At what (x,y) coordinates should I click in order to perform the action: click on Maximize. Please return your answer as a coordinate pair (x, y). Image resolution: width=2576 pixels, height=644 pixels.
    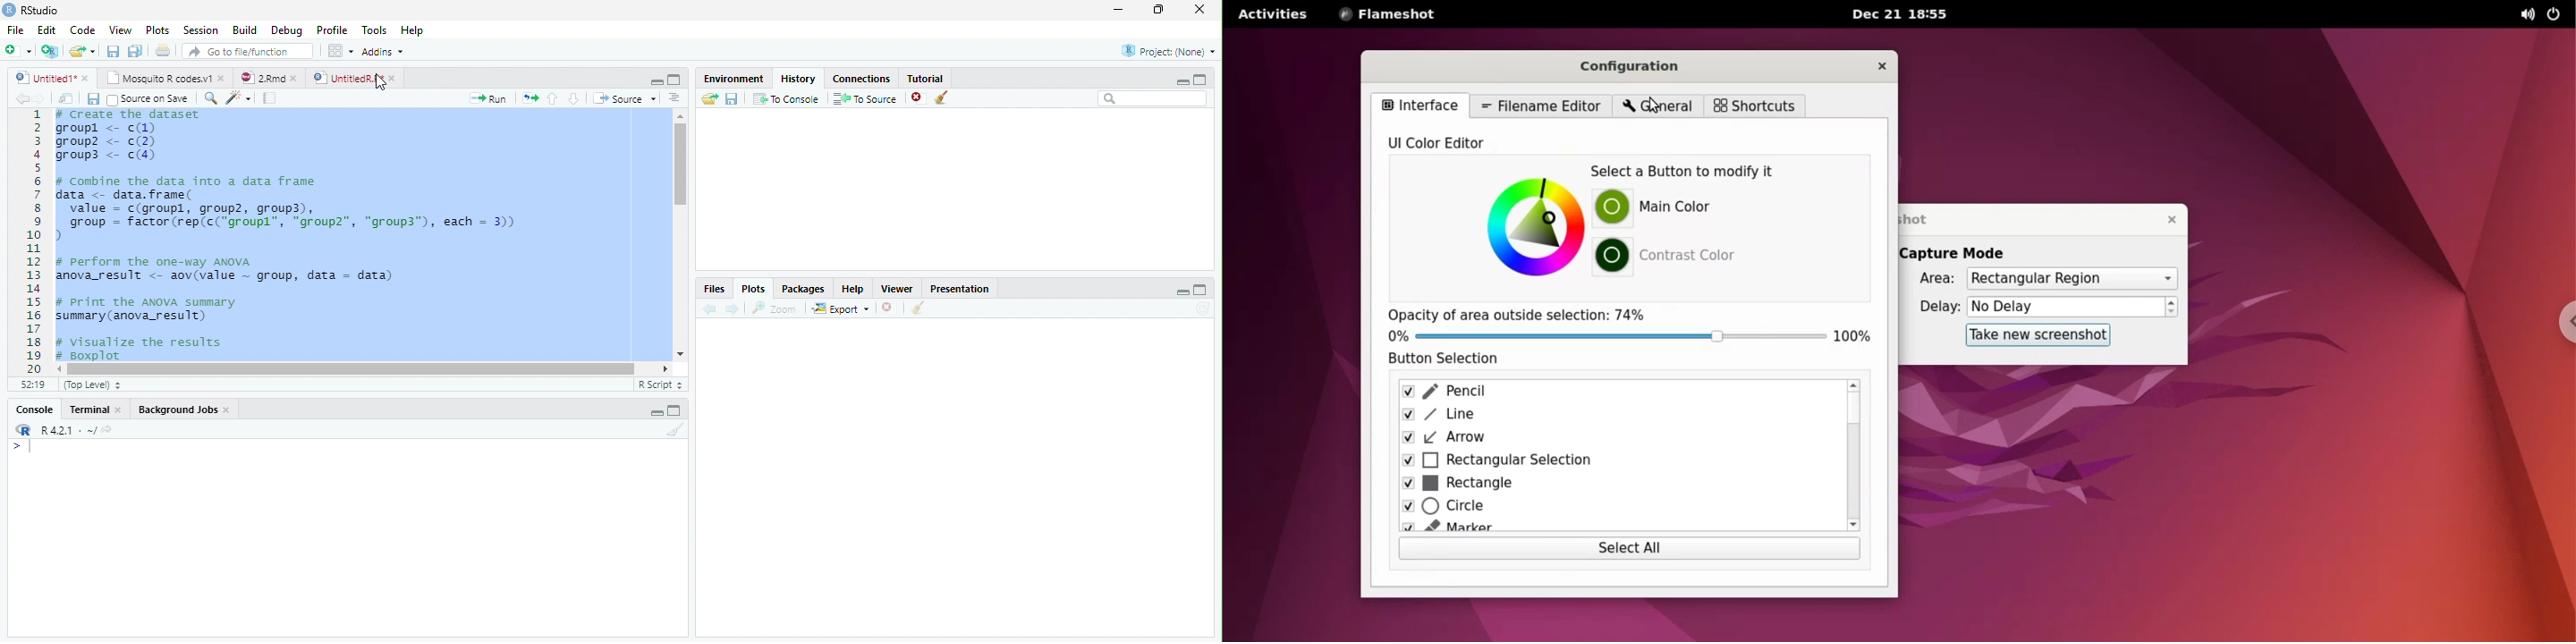
    Looking at the image, I should click on (1200, 291).